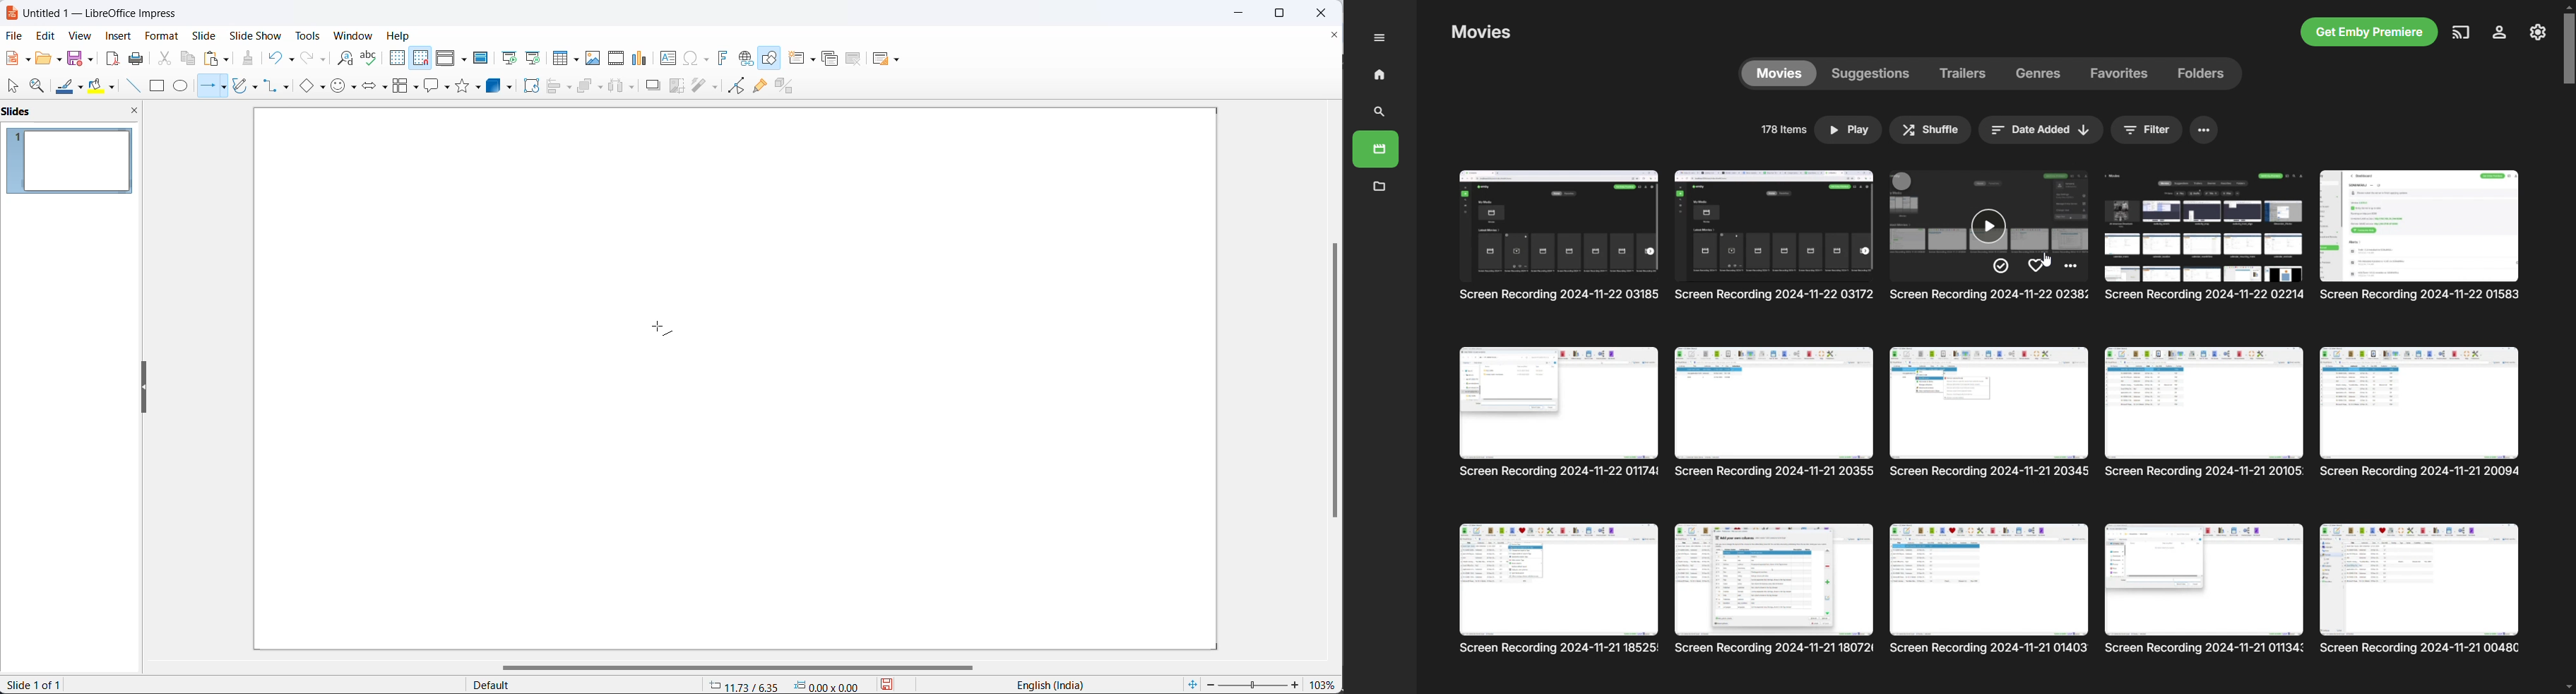  What do you see at coordinates (372, 88) in the screenshot?
I see `block arrow` at bounding box center [372, 88].